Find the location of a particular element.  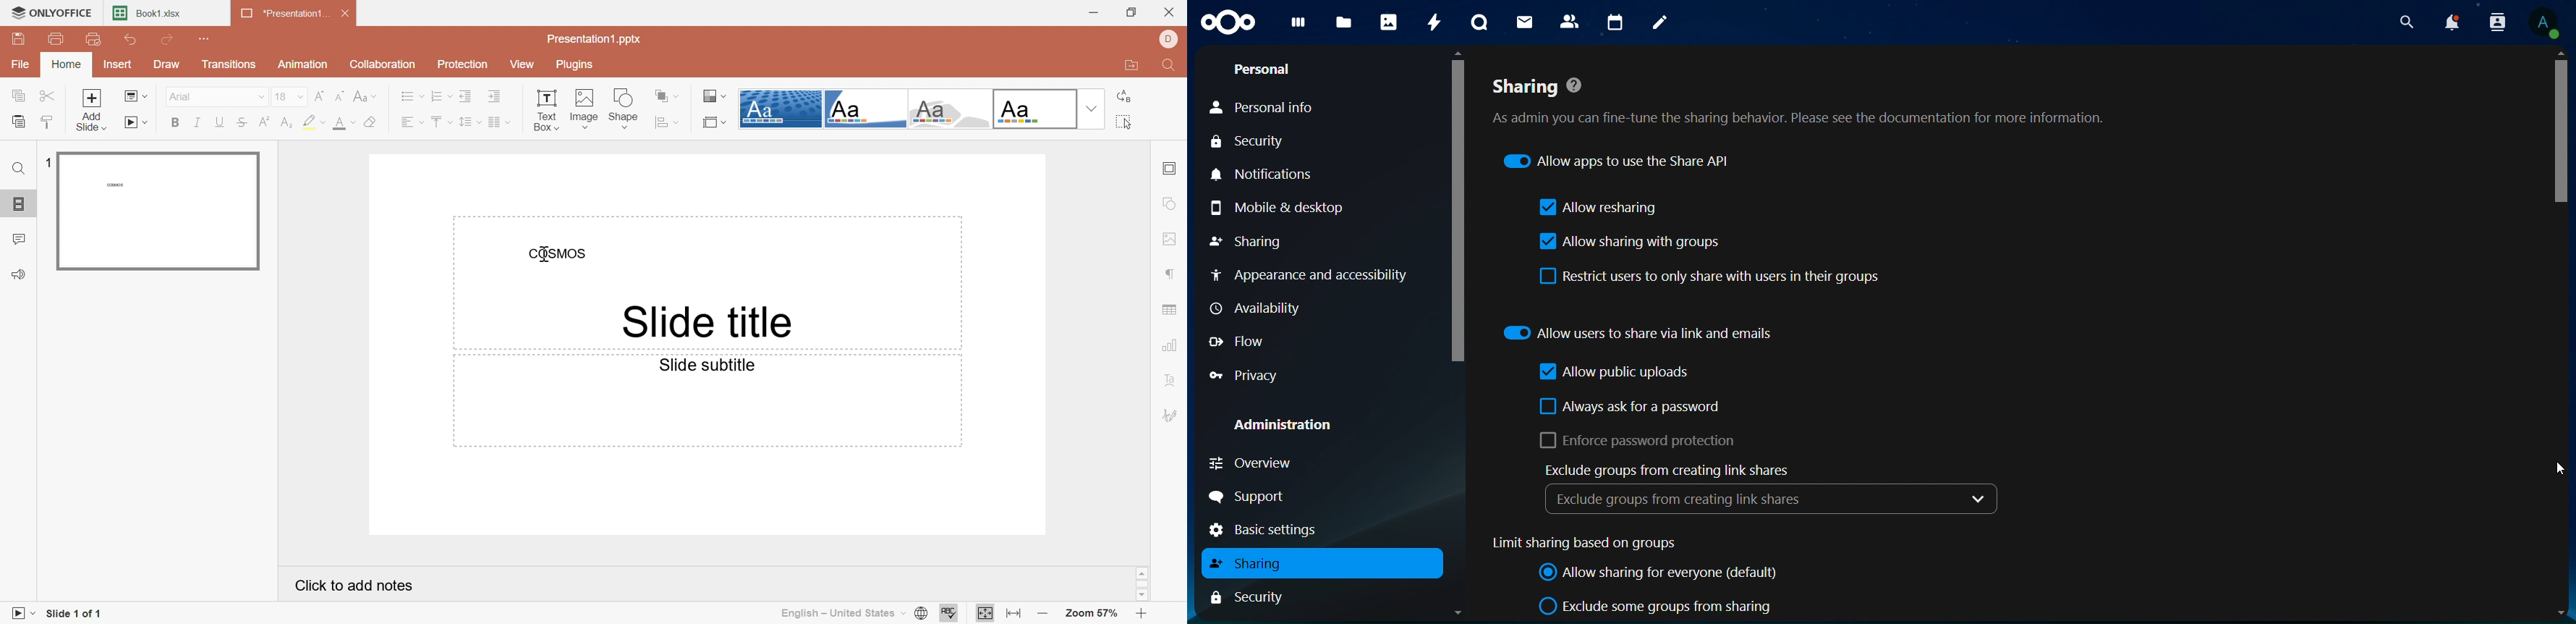

Turtle is located at coordinates (950, 110).